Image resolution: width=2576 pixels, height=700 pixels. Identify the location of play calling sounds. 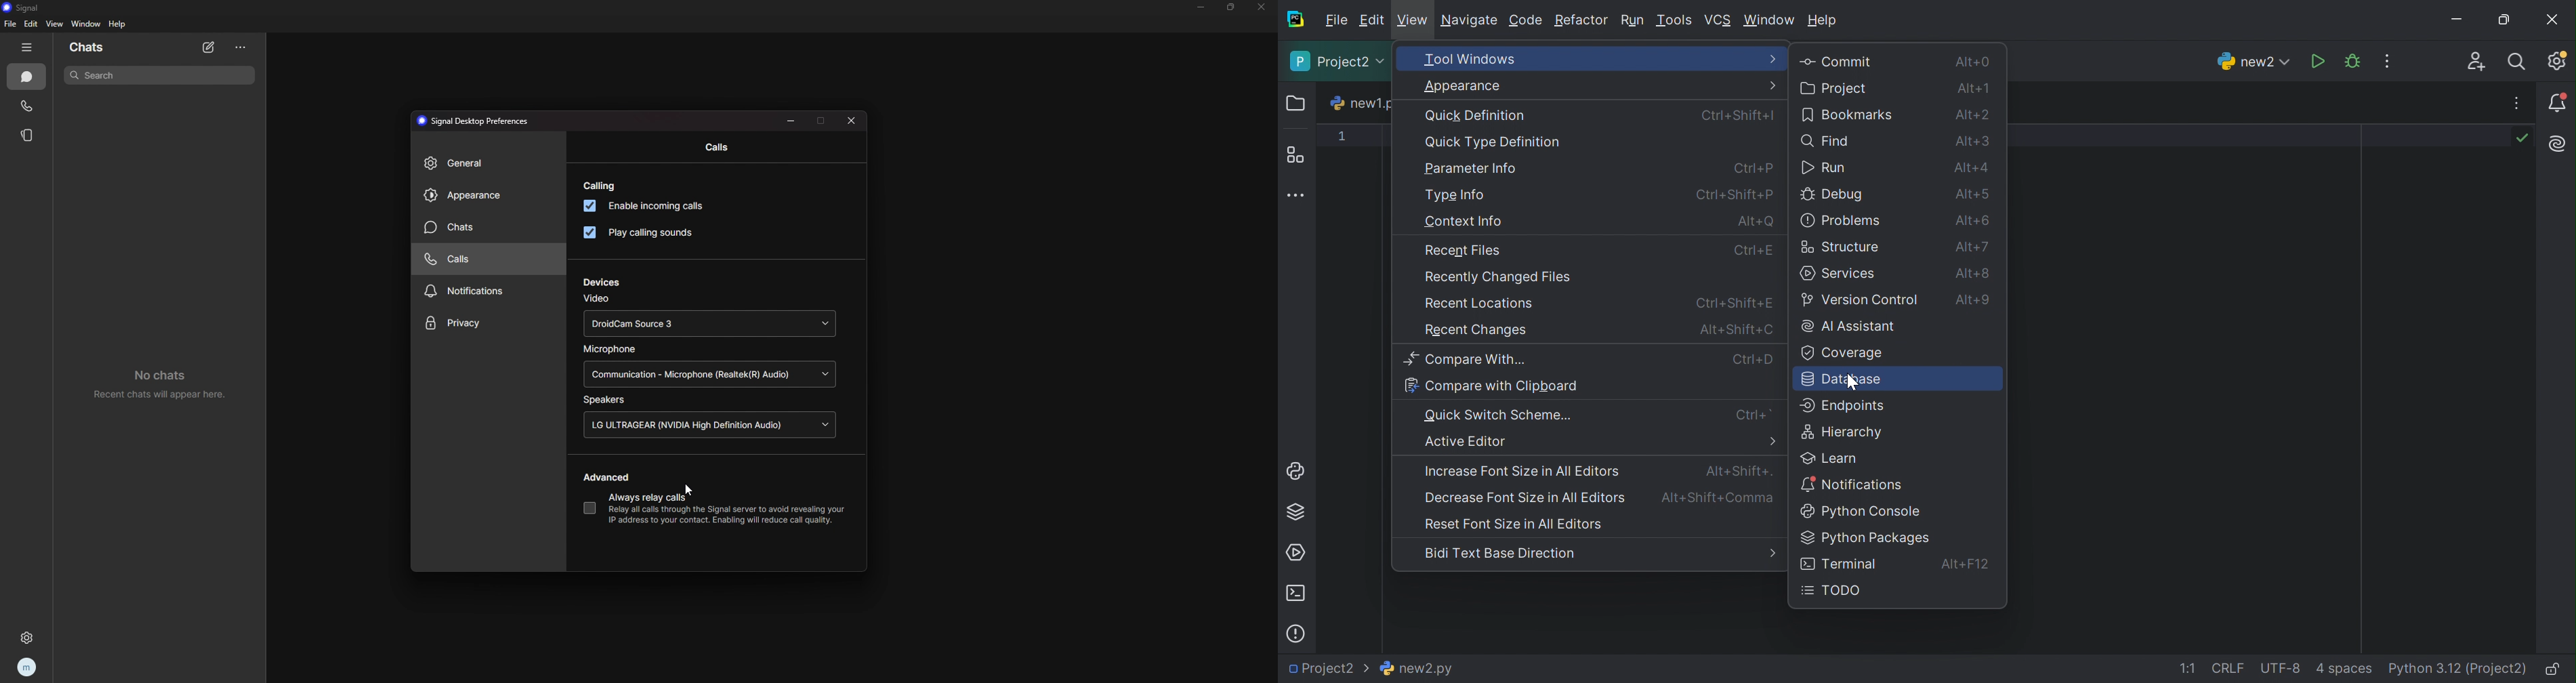
(640, 231).